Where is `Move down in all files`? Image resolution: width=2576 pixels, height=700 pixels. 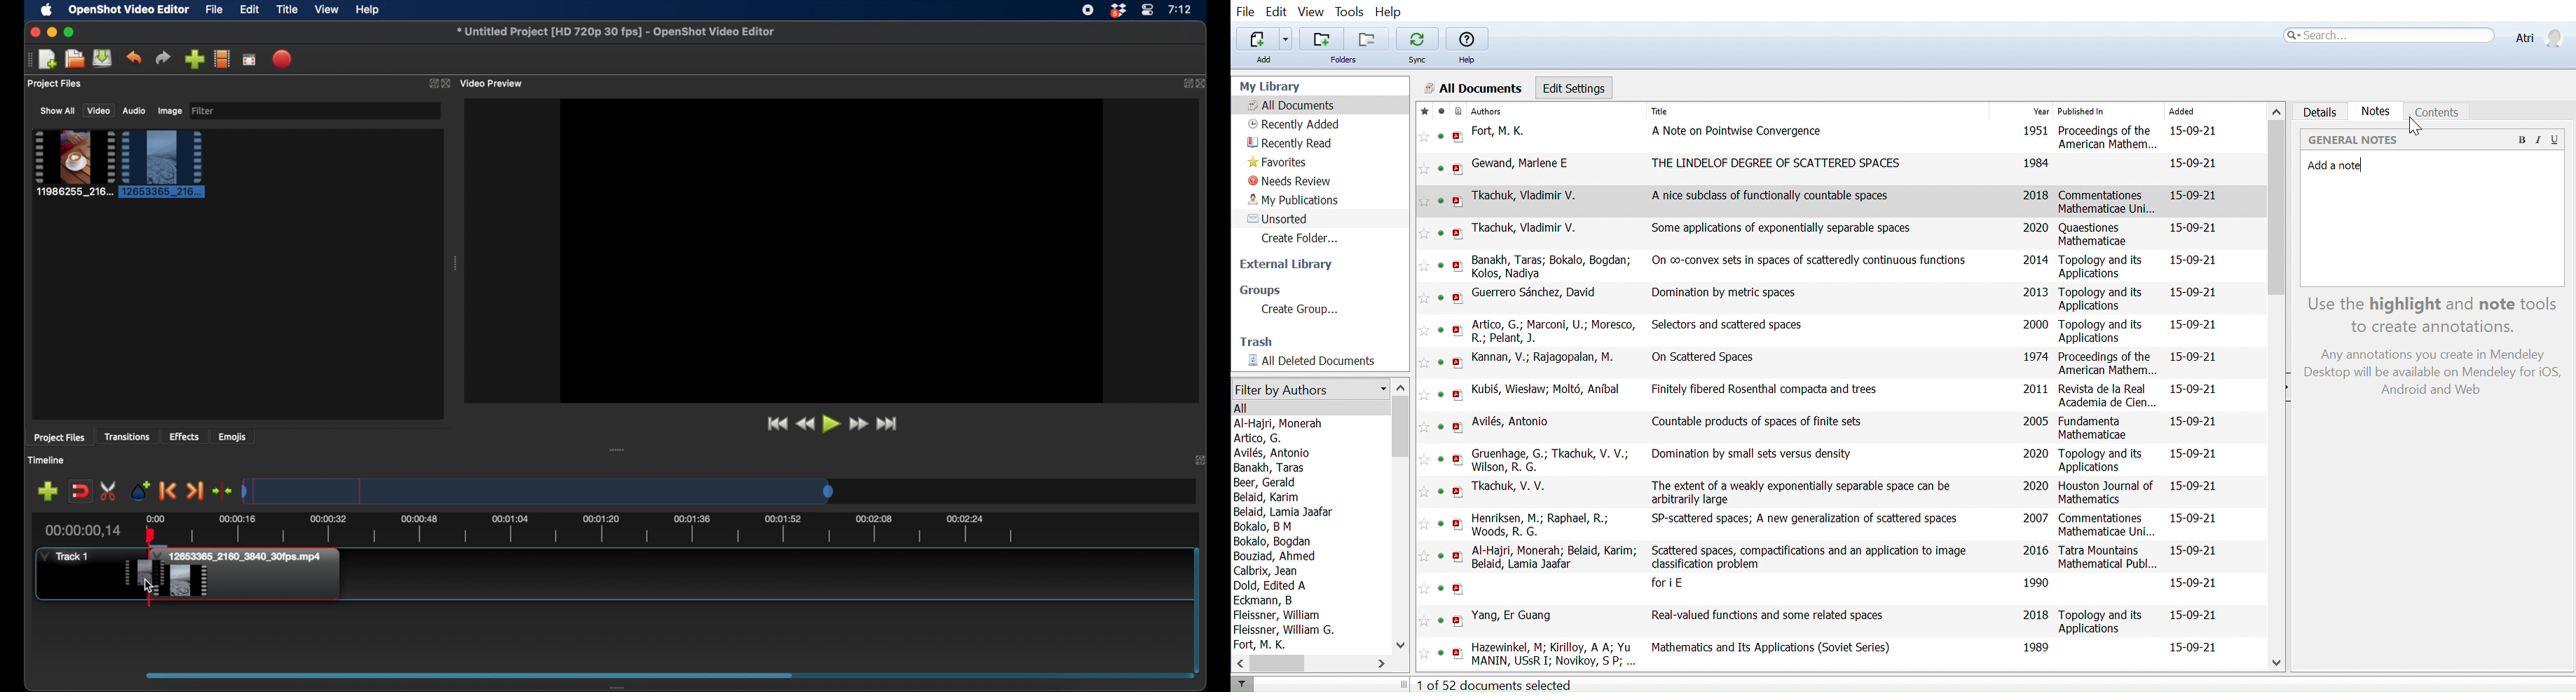
Move down in all files is located at coordinates (2277, 664).